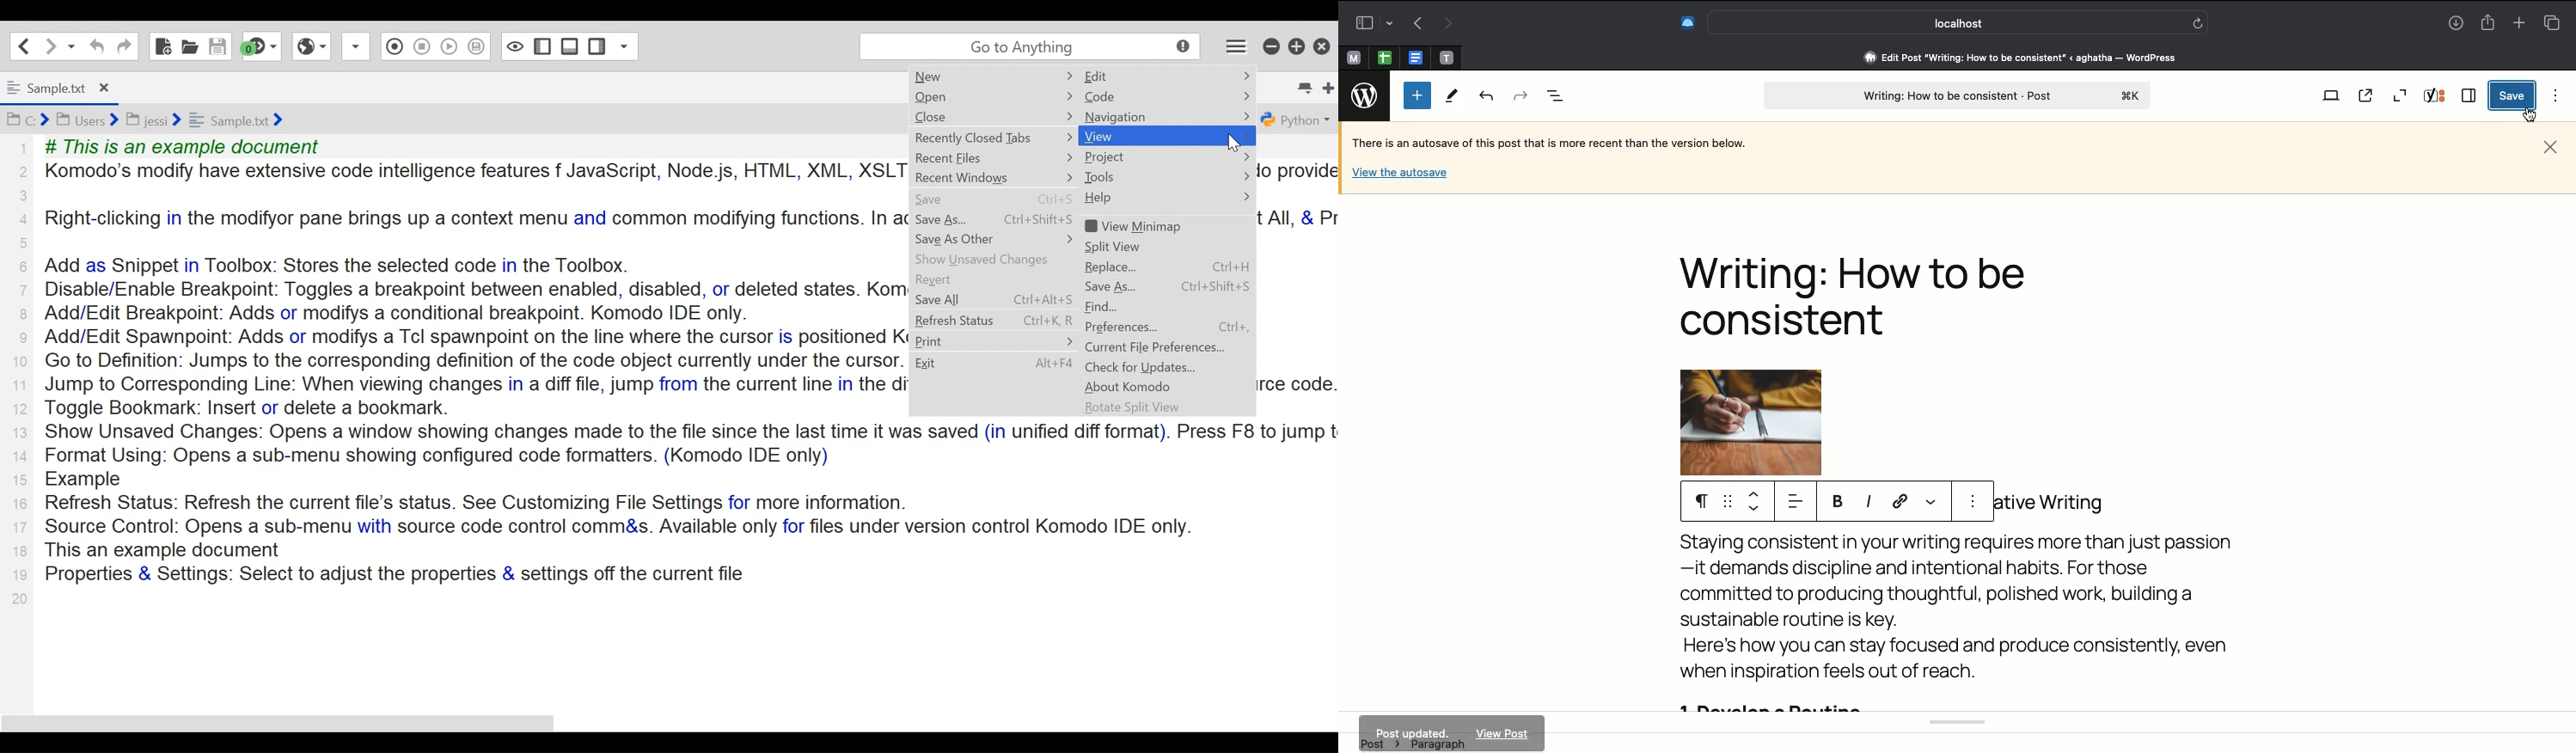  Describe the element at coordinates (1132, 387) in the screenshot. I see `About Komodo` at that location.